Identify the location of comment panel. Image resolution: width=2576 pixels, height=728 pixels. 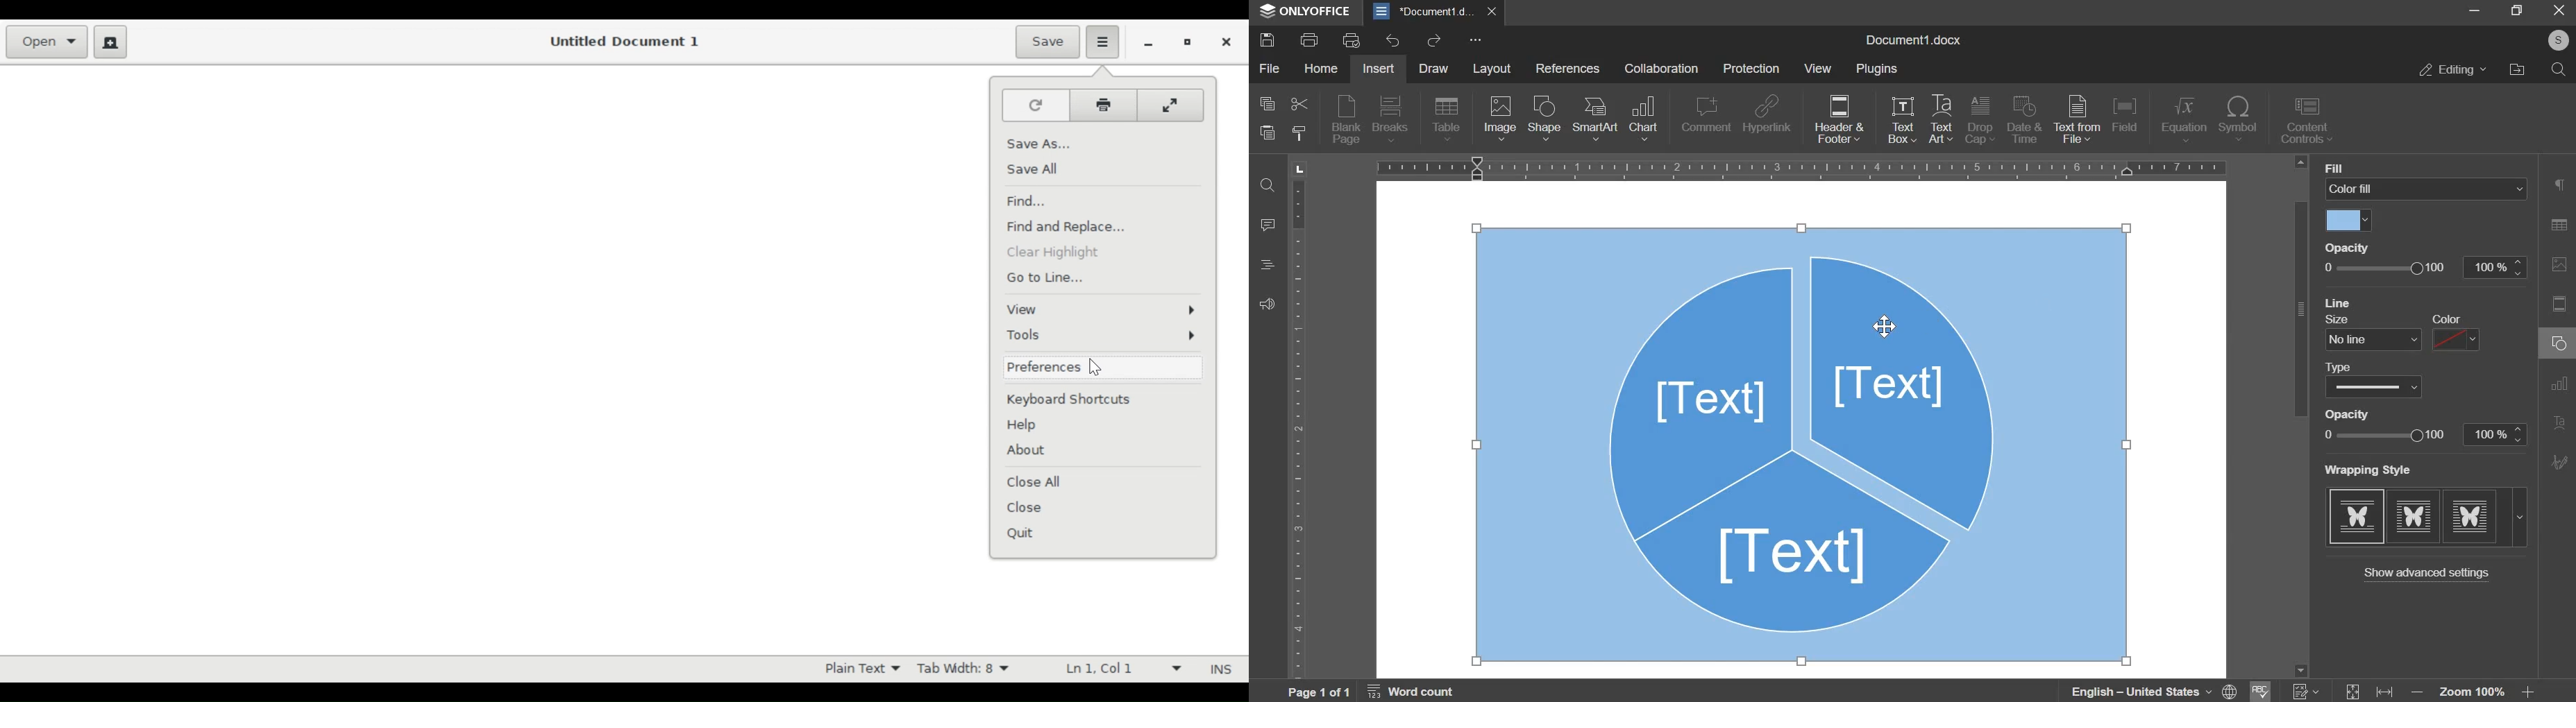
(1269, 226).